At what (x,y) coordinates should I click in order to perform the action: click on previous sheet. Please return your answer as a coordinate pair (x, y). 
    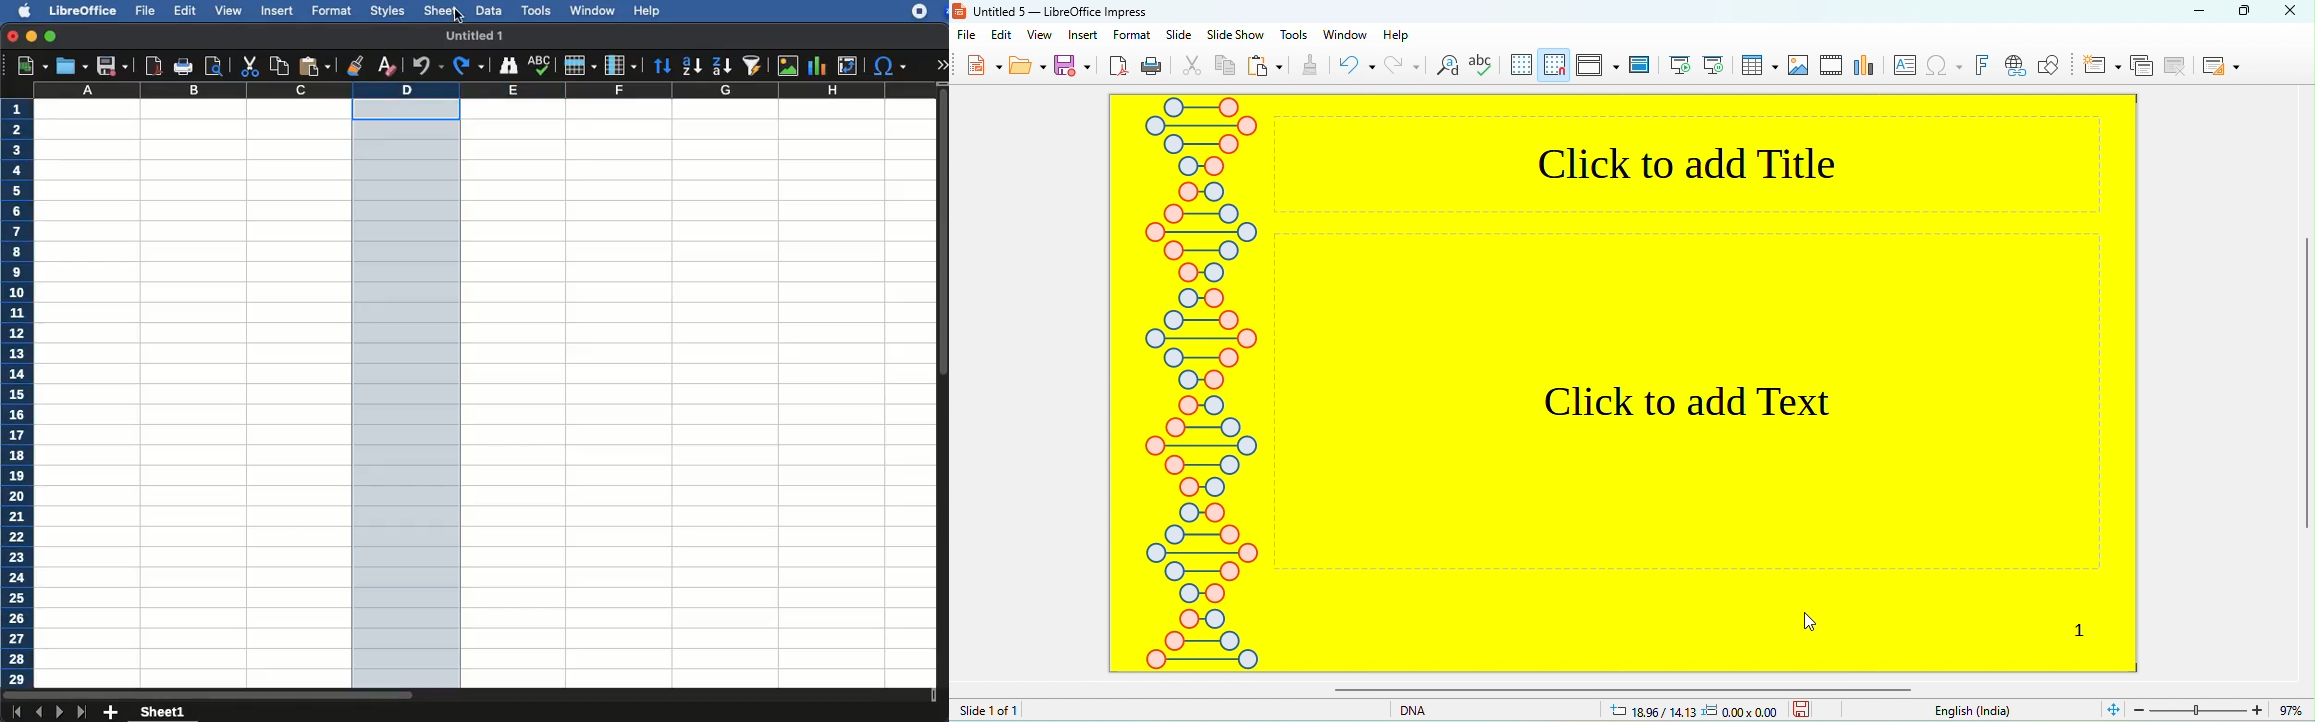
    Looking at the image, I should click on (40, 713).